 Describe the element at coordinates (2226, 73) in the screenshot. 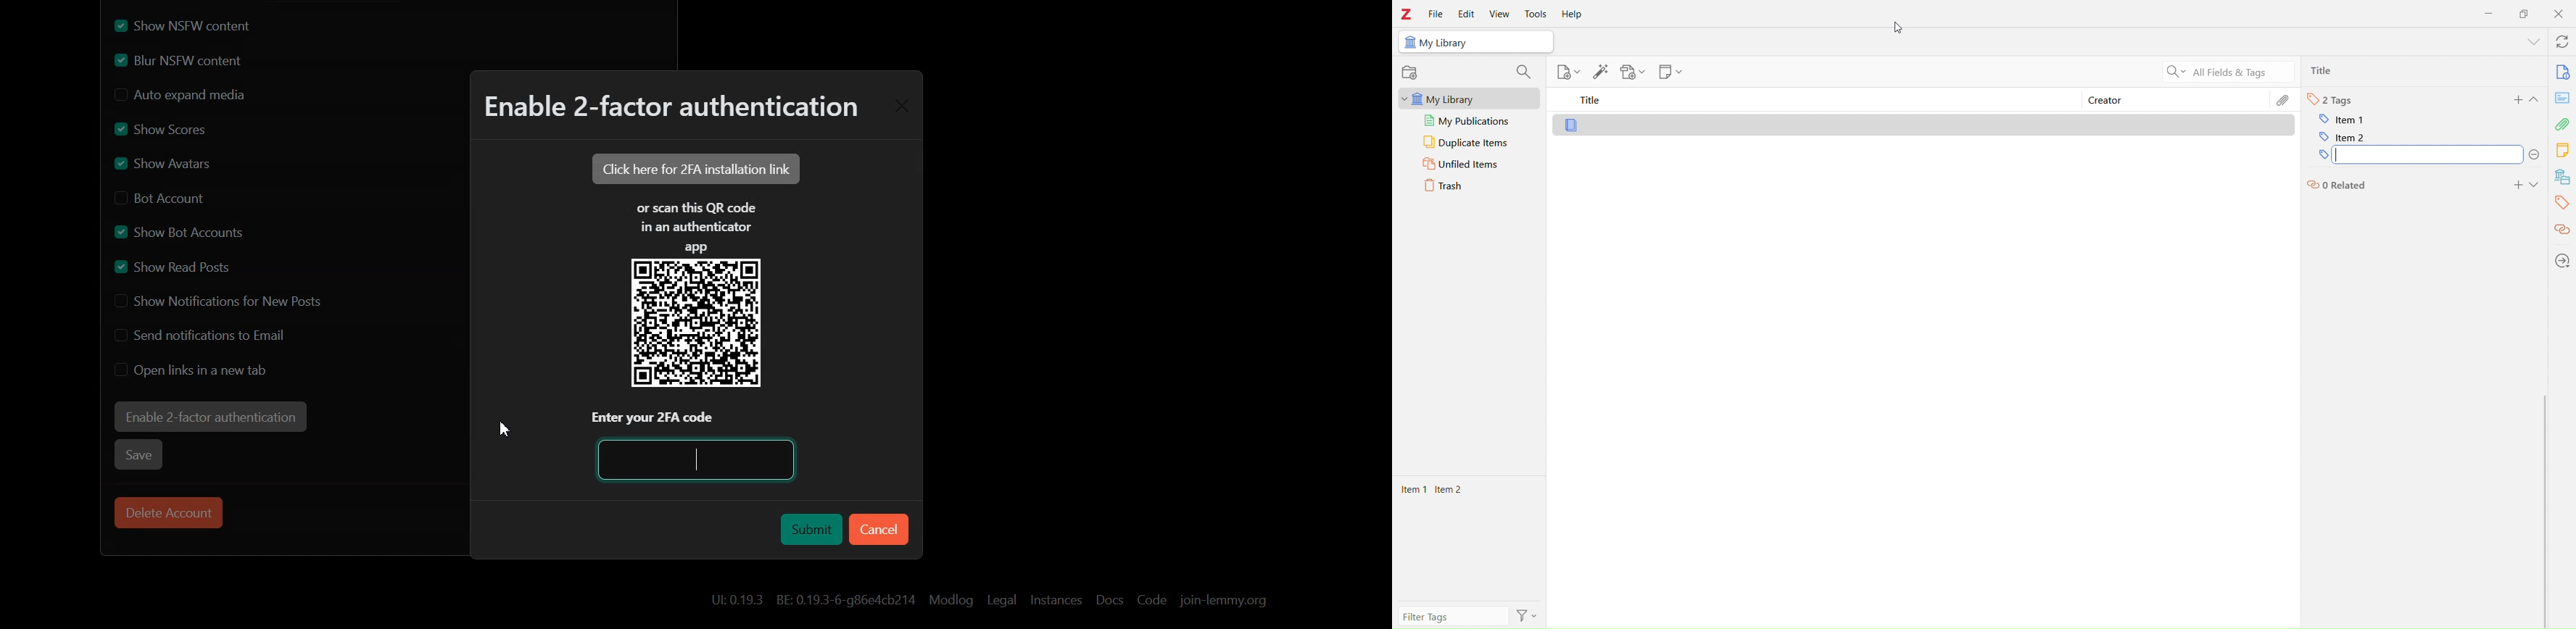

I see `All Filters & Tags` at that location.